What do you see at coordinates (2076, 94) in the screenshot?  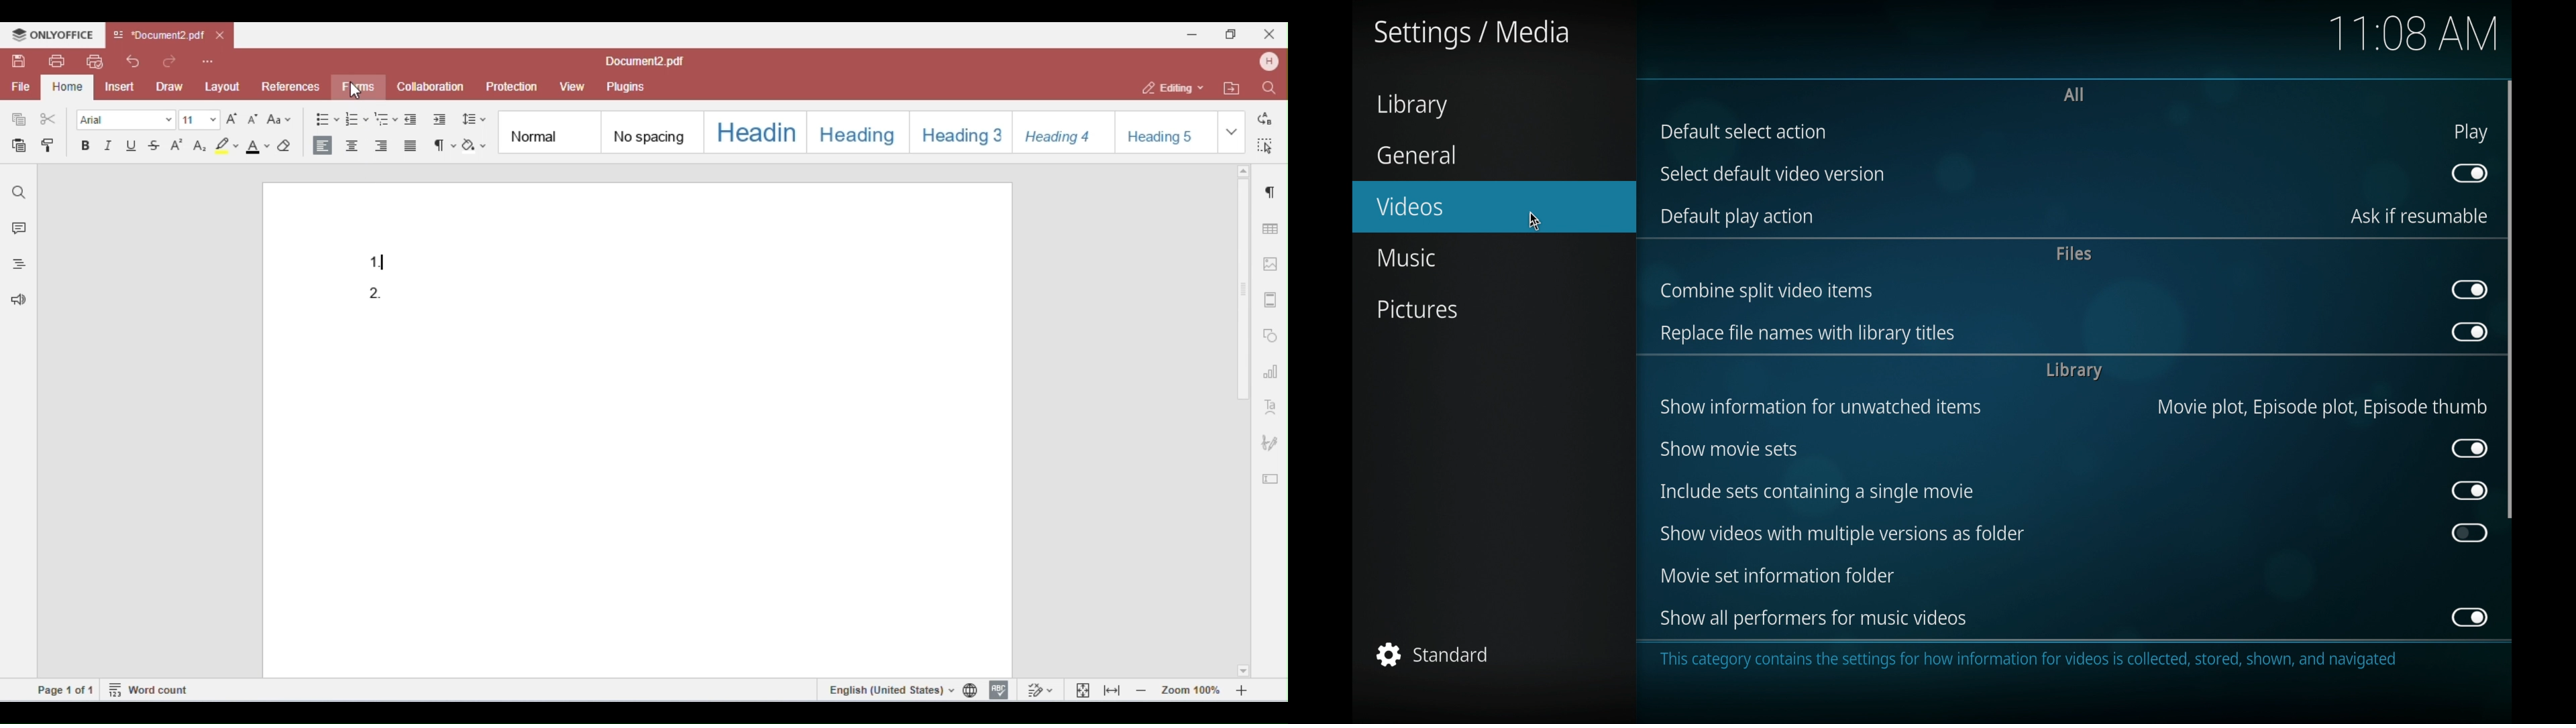 I see `all` at bounding box center [2076, 94].